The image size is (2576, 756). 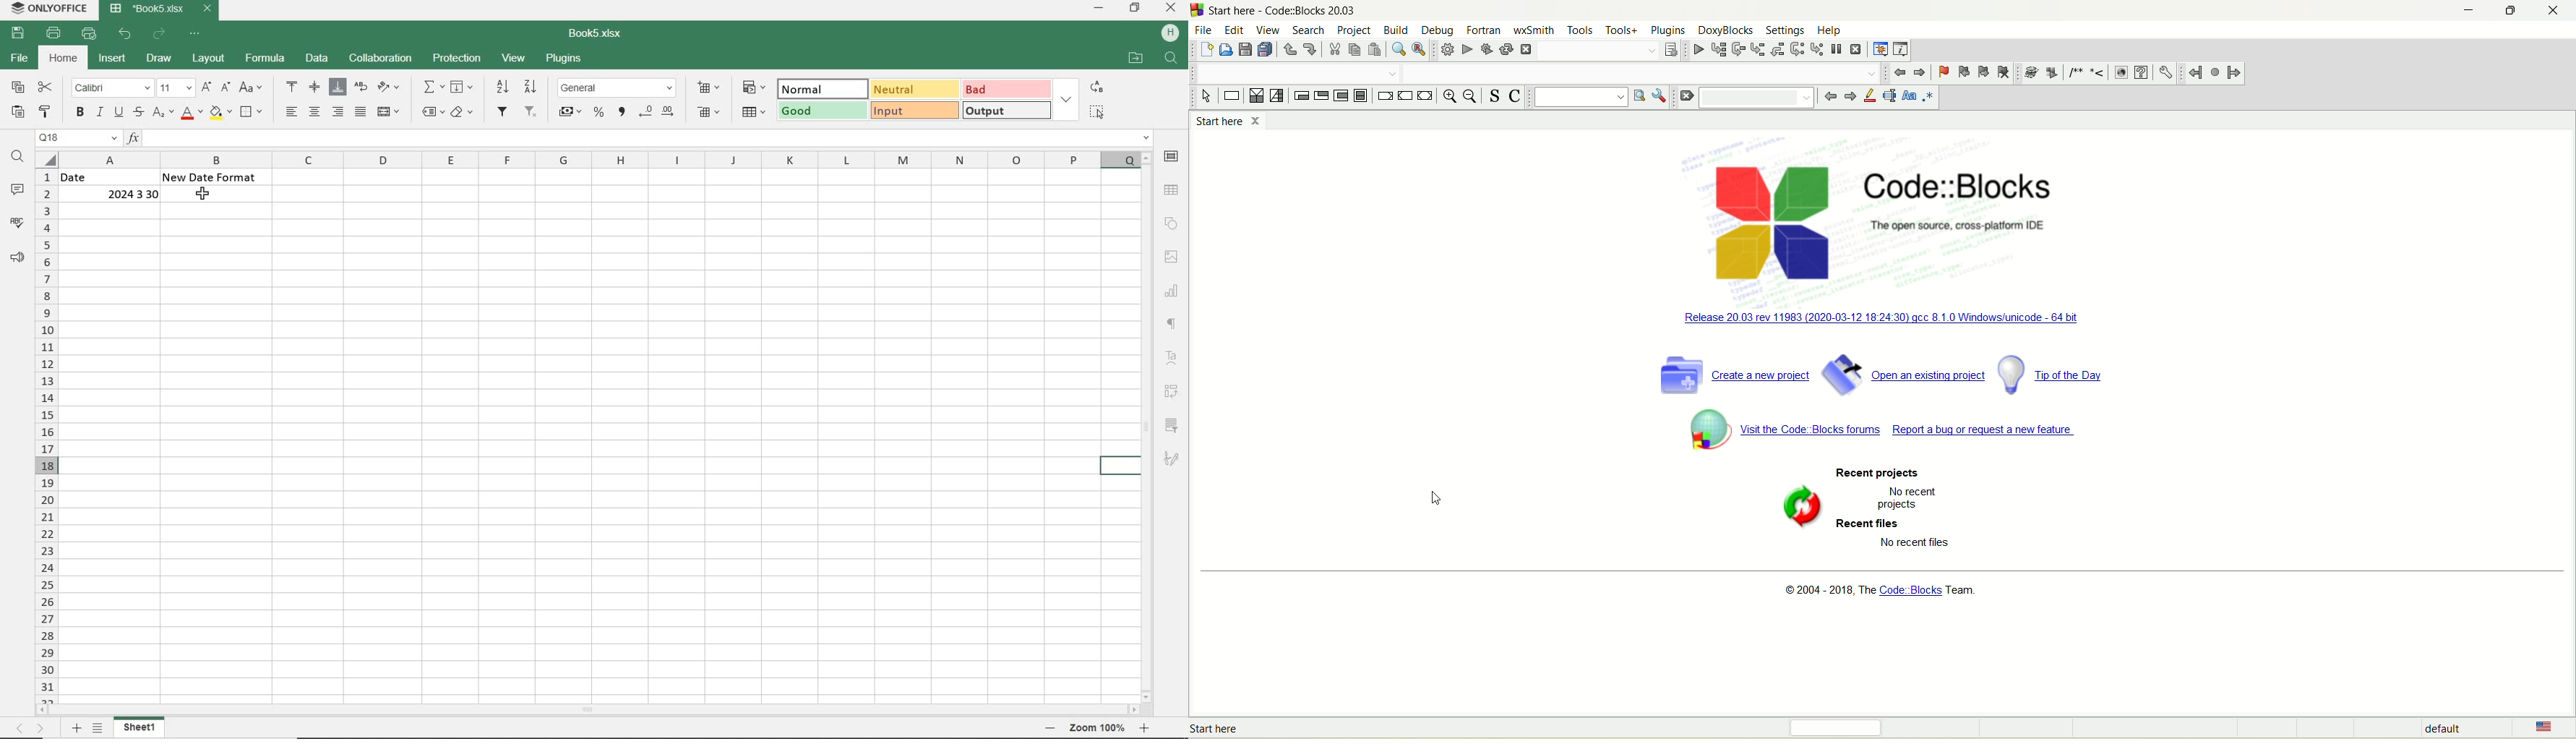 What do you see at coordinates (18, 258) in the screenshot?
I see `FEEDBACK & SUPPORT` at bounding box center [18, 258].